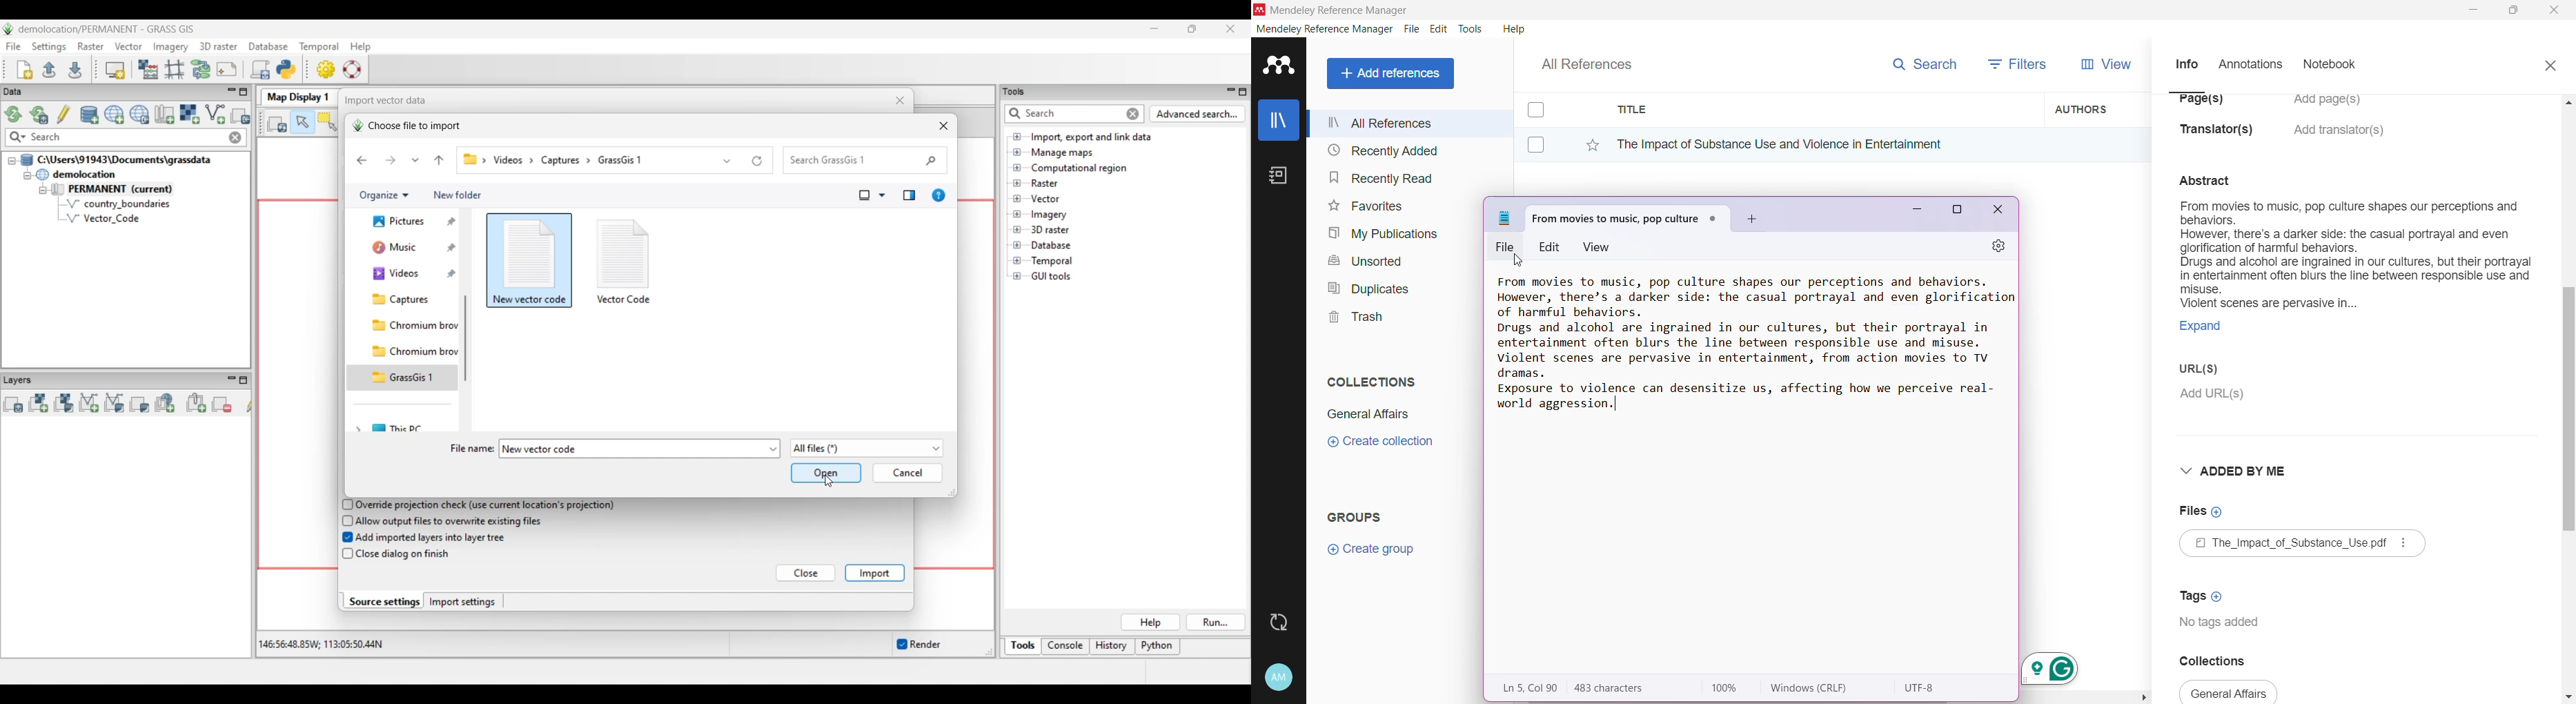  What do you see at coordinates (2334, 66) in the screenshot?
I see `Notebook` at bounding box center [2334, 66].